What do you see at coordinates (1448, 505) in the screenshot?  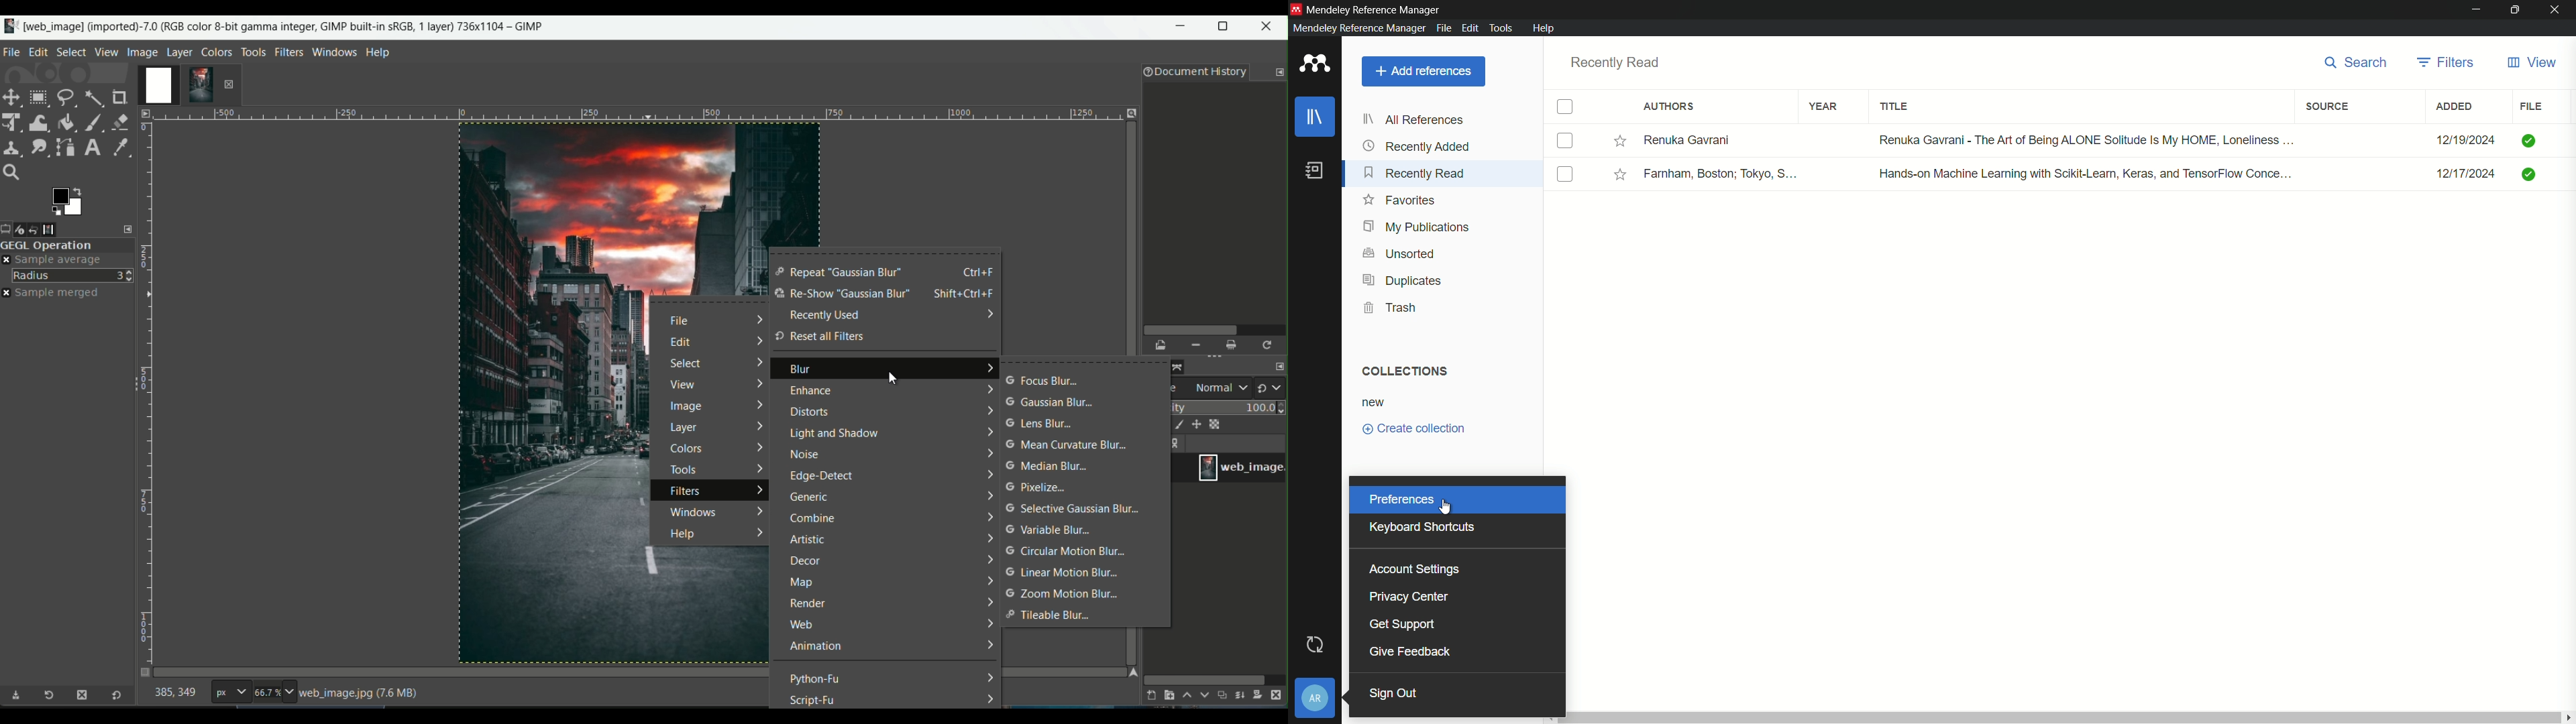 I see `cursor` at bounding box center [1448, 505].